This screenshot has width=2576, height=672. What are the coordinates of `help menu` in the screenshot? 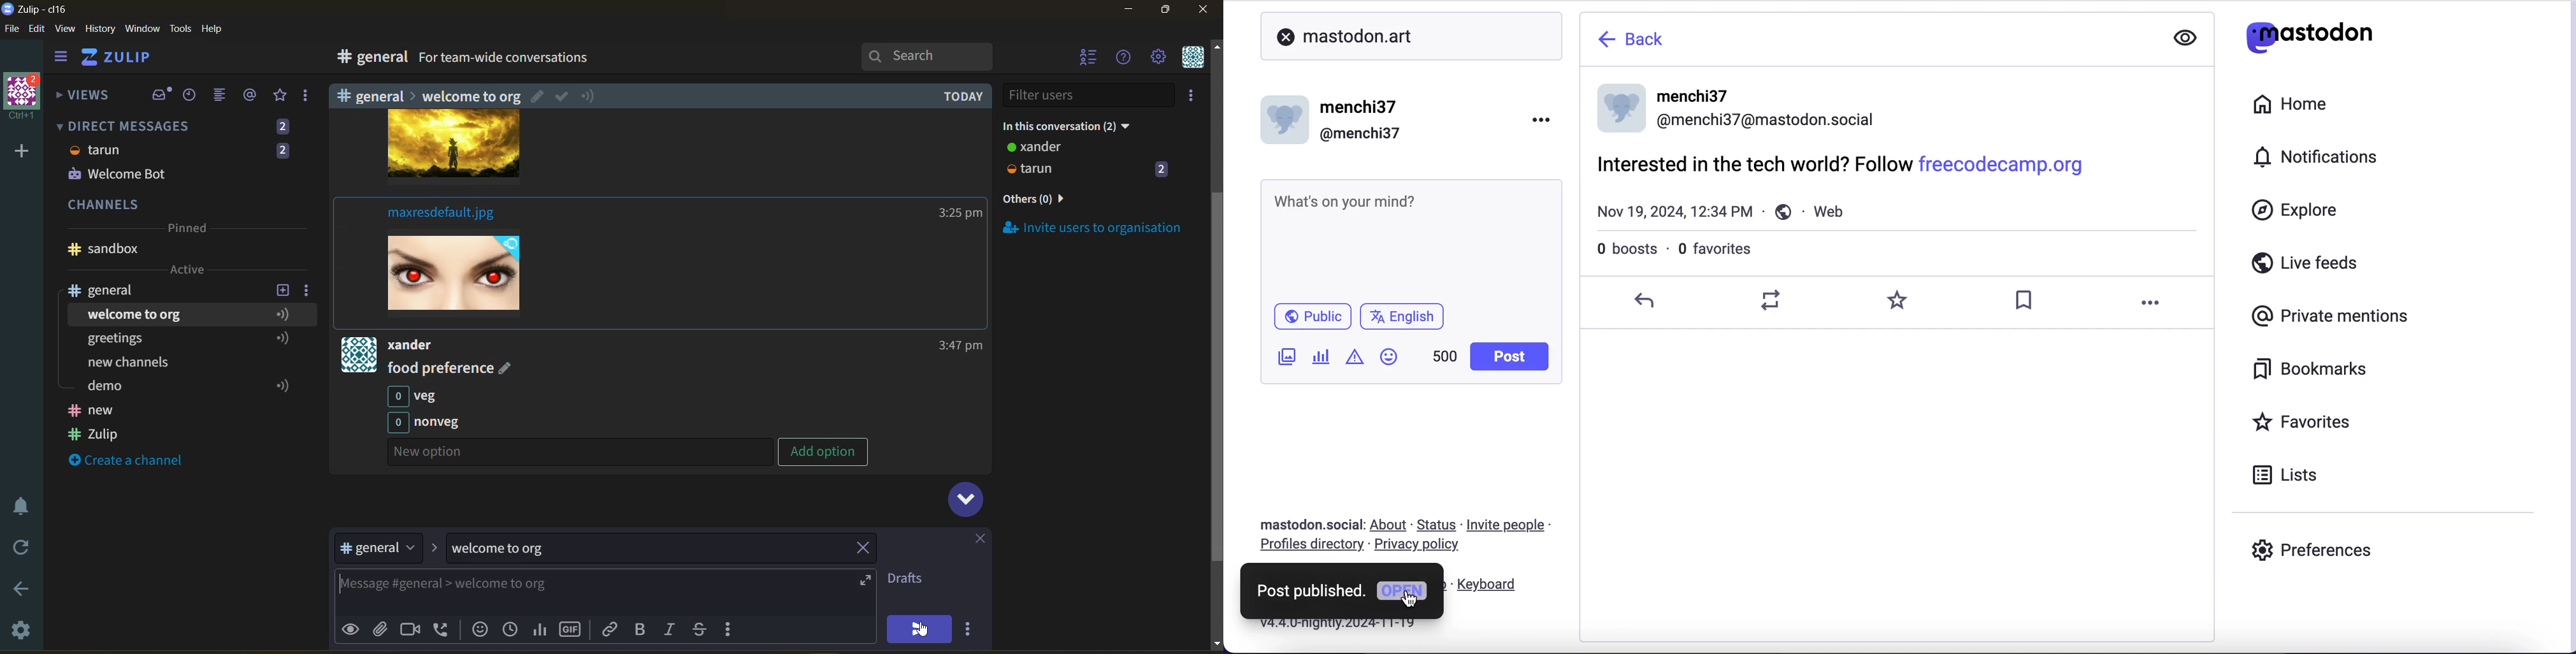 It's located at (1125, 59).